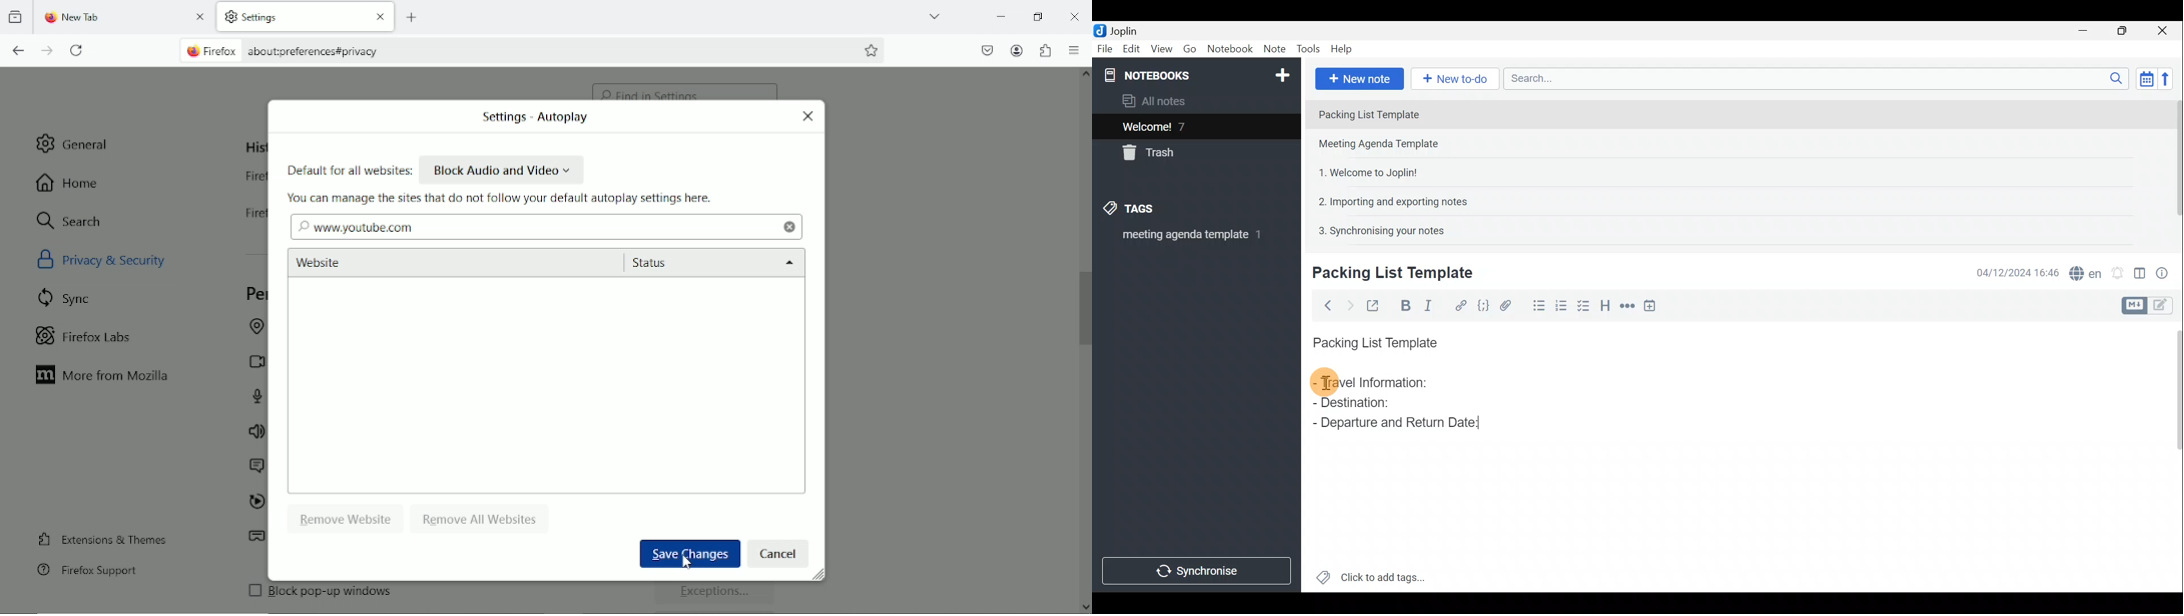  Describe the element at coordinates (2083, 271) in the screenshot. I see `Spell checker` at that location.